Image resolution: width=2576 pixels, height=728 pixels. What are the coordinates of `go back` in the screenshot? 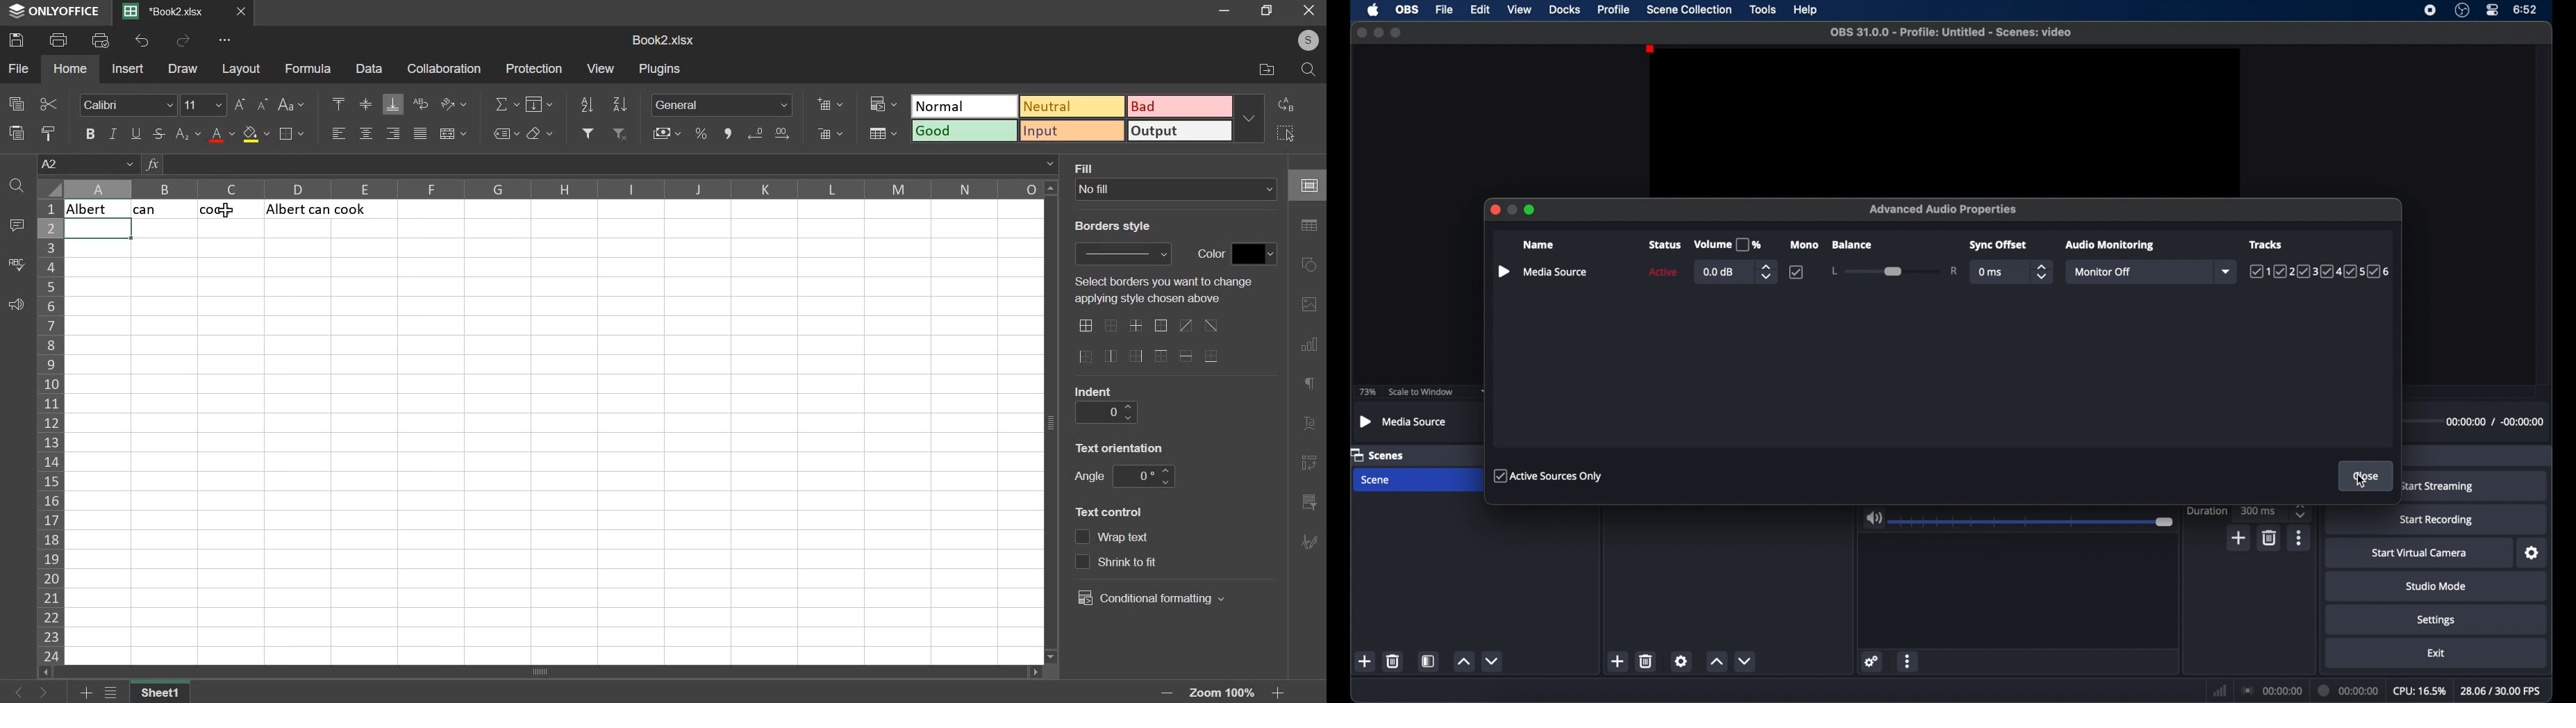 It's located at (17, 692).